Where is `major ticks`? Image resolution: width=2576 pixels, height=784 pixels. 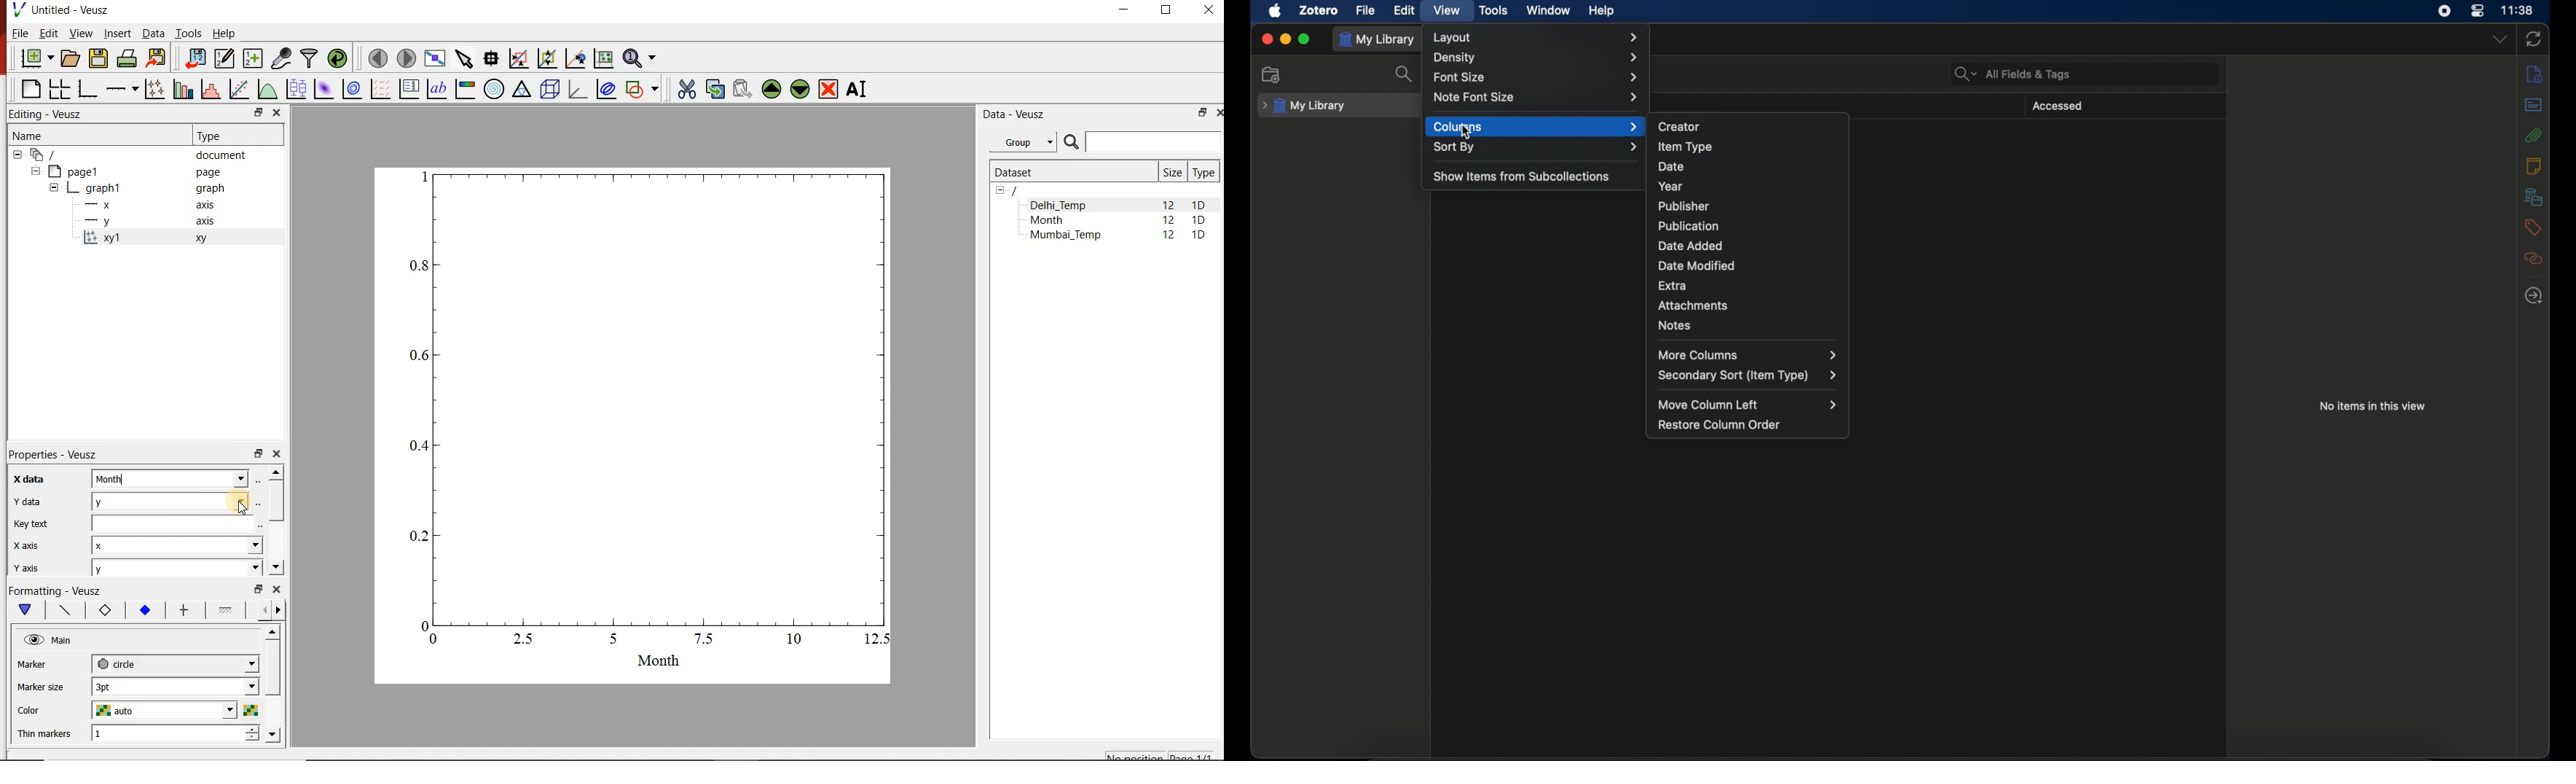
major ticks is located at coordinates (183, 610).